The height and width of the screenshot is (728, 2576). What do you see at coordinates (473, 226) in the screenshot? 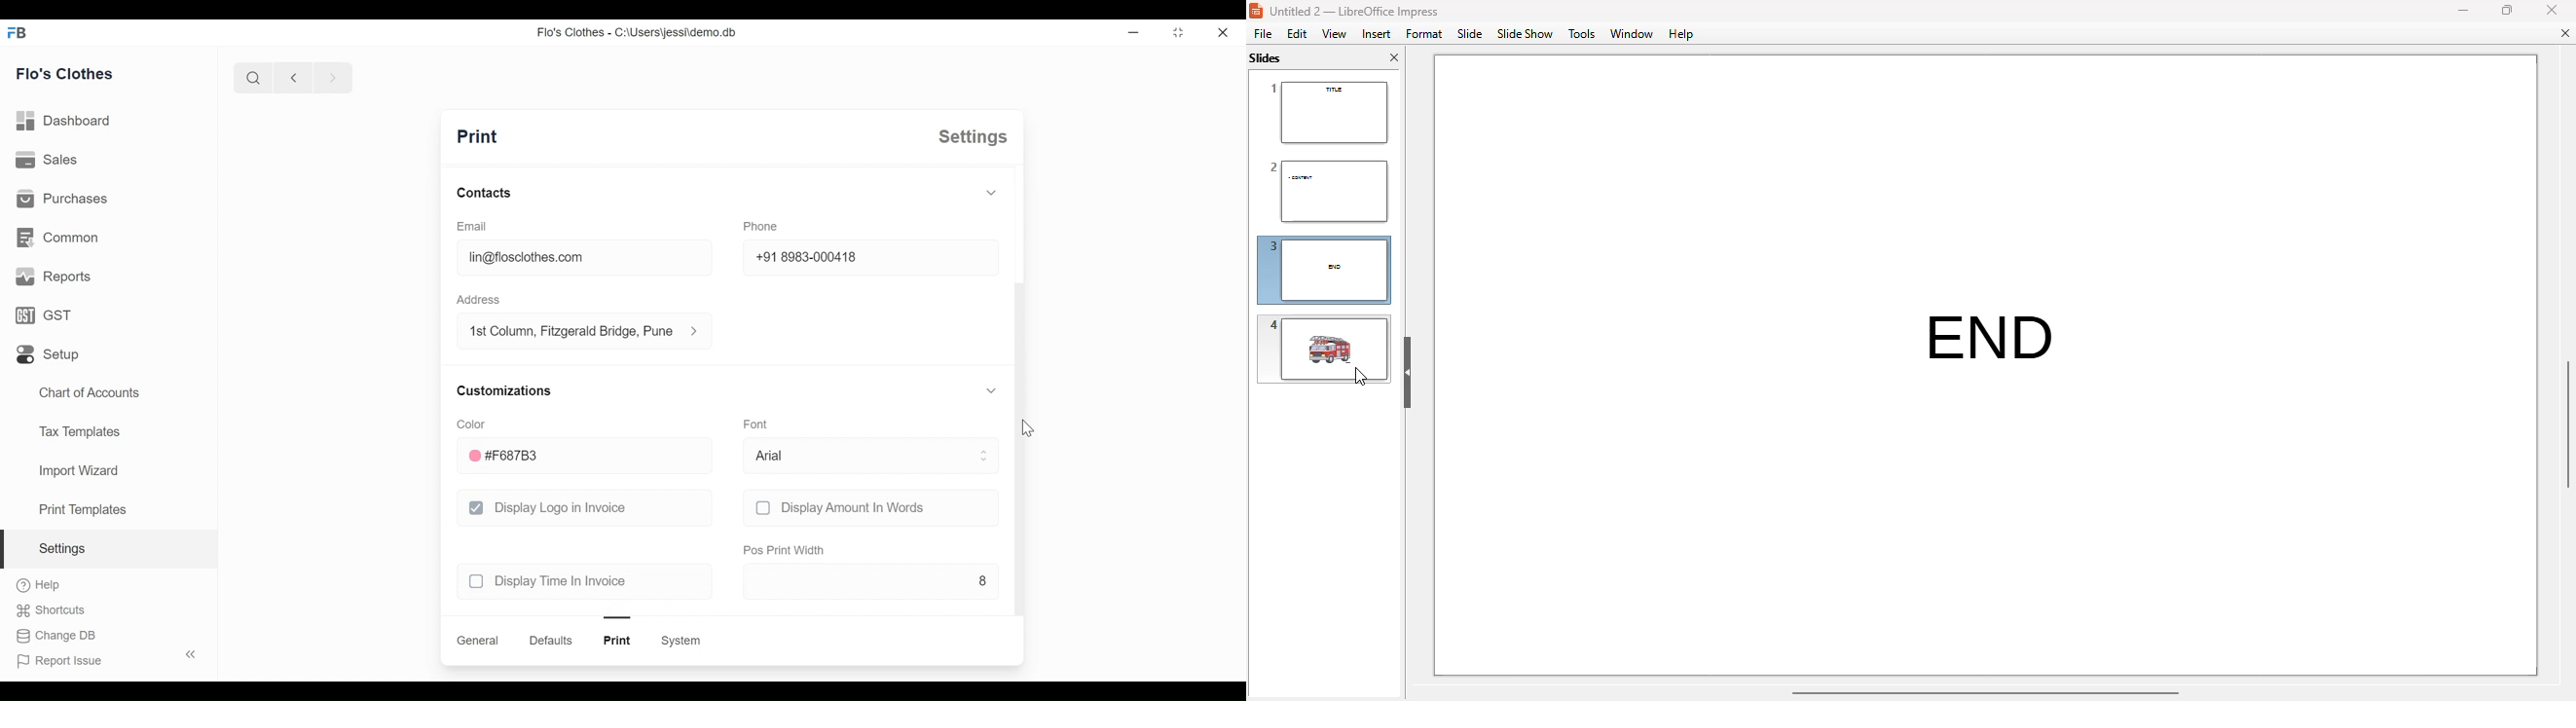
I see `email` at bounding box center [473, 226].